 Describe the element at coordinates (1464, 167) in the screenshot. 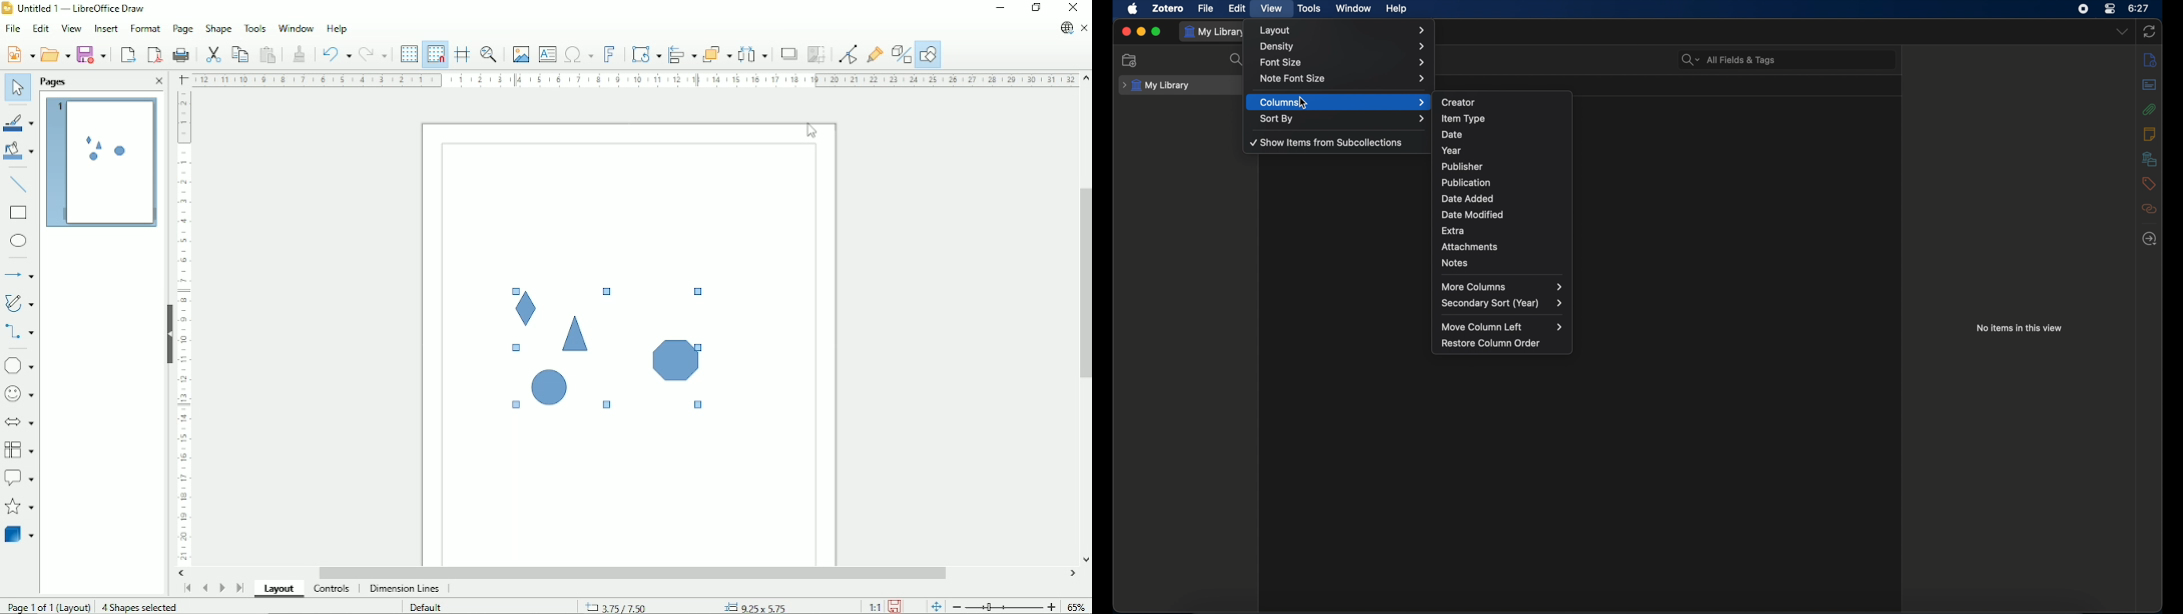

I see `publisher` at that location.